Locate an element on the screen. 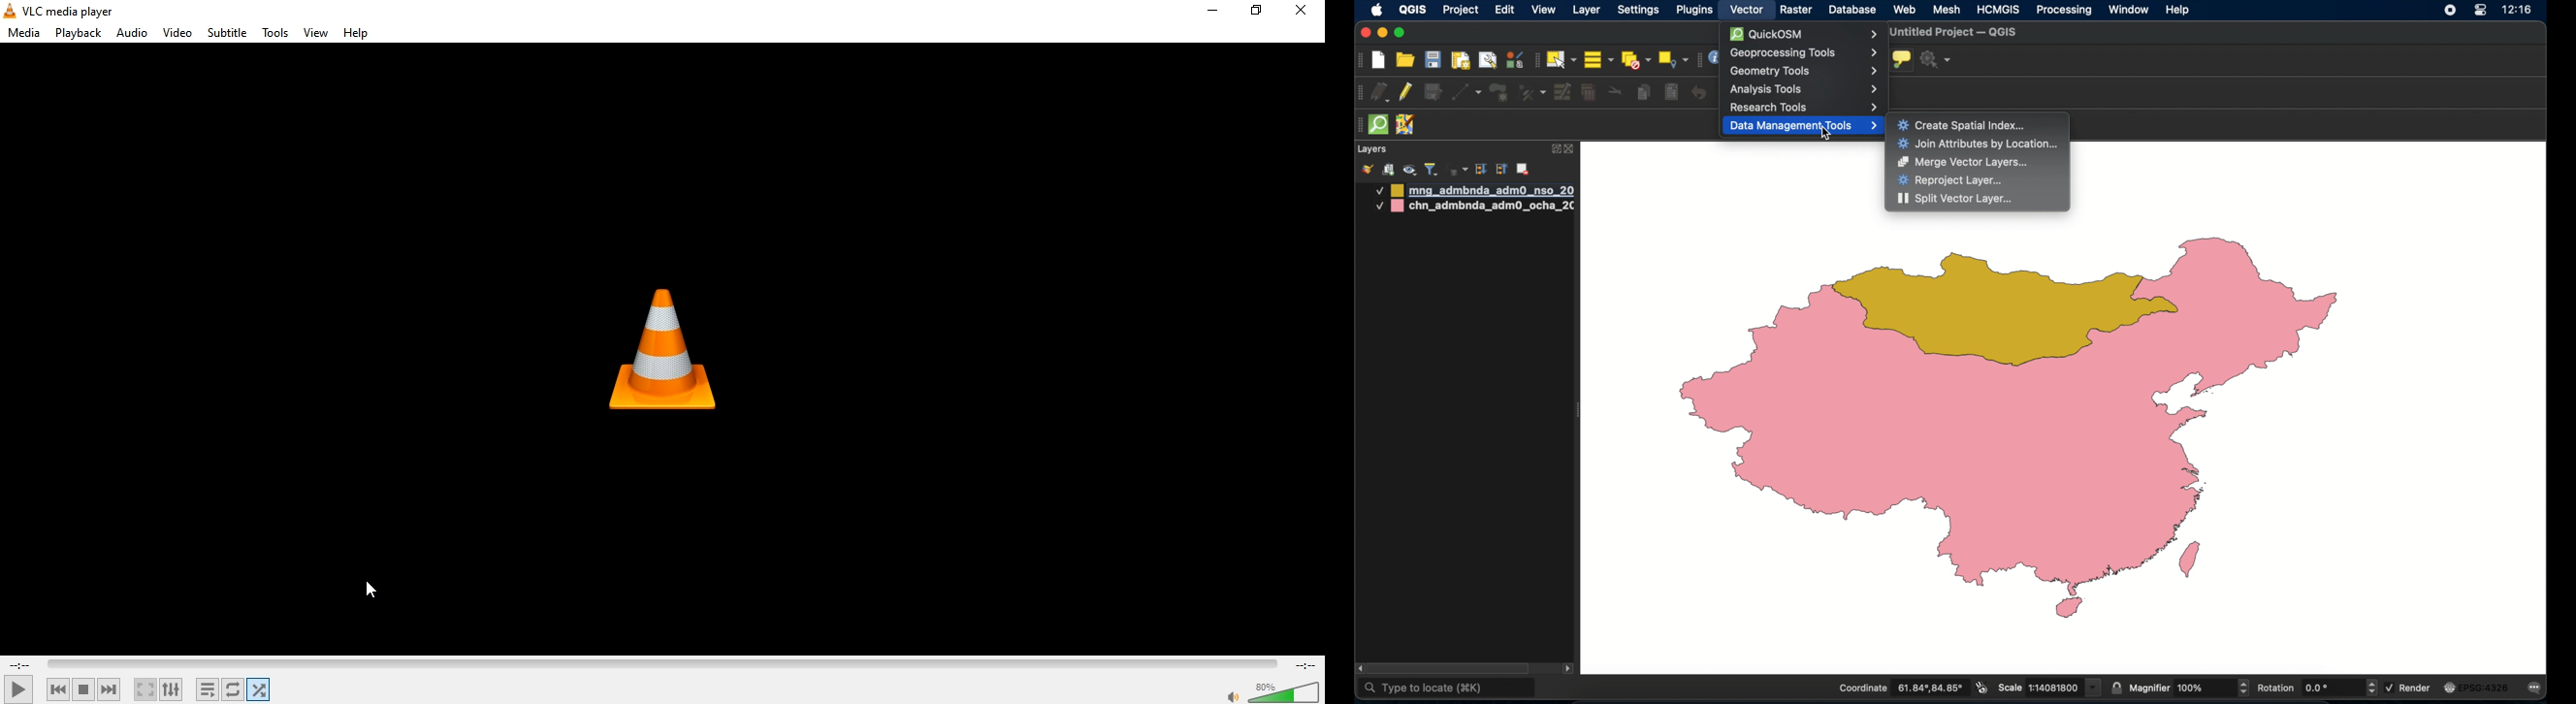 This screenshot has width=2576, height=728. click to toggle between loop all, loop one and no one is located at coordinates (235, 689).